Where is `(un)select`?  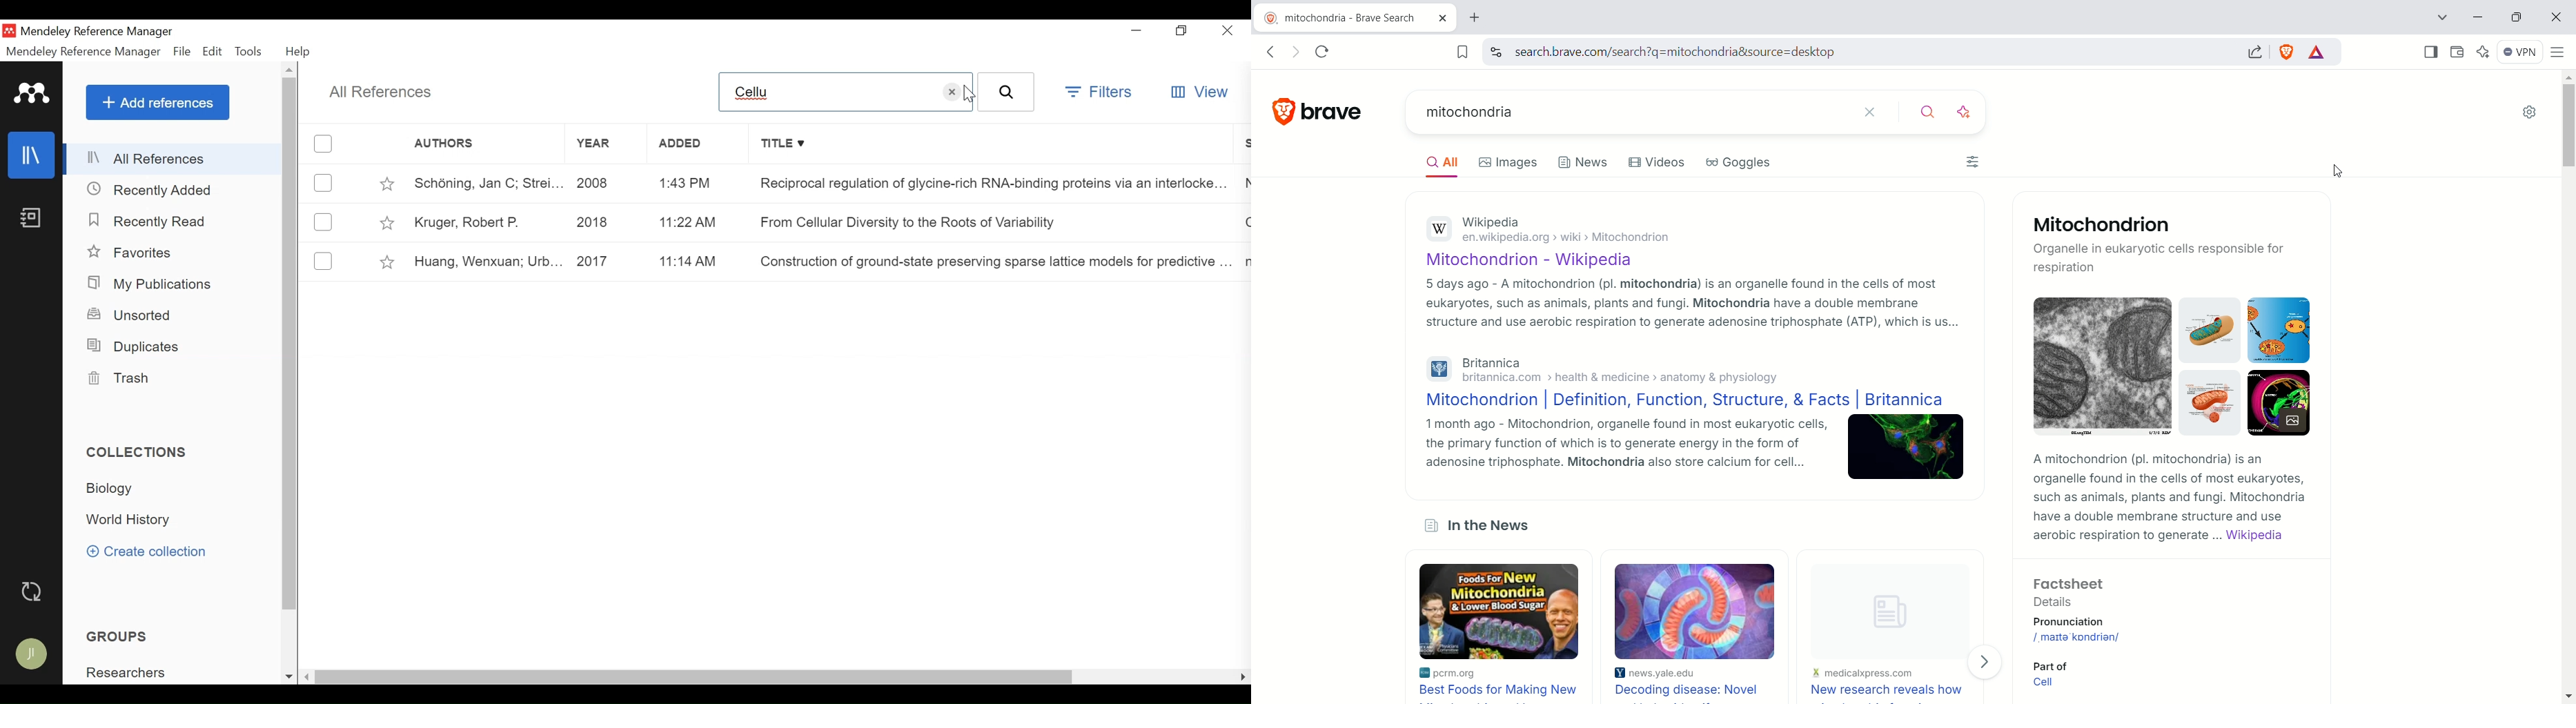
(un)select is located at coordinates (323, 259).